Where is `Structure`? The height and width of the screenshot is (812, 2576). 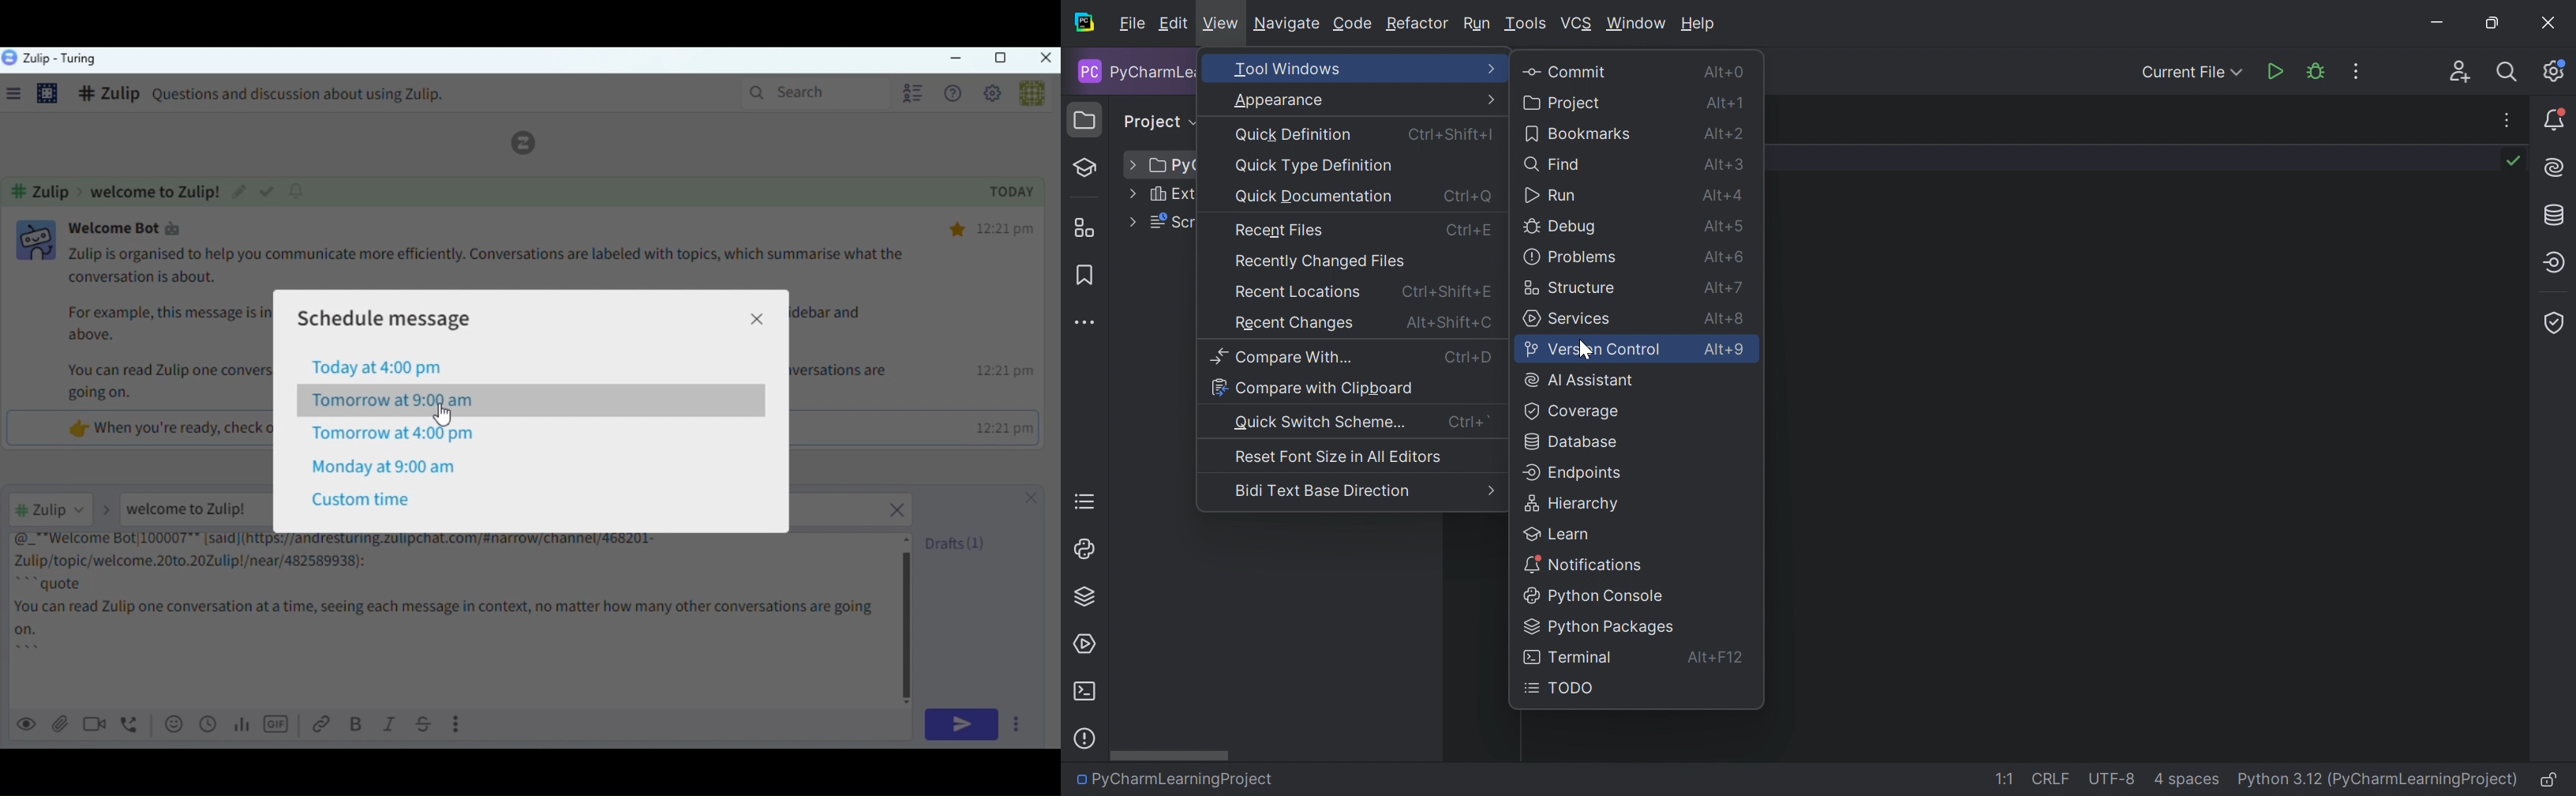
Structure is located at coordinates (1570, 285).